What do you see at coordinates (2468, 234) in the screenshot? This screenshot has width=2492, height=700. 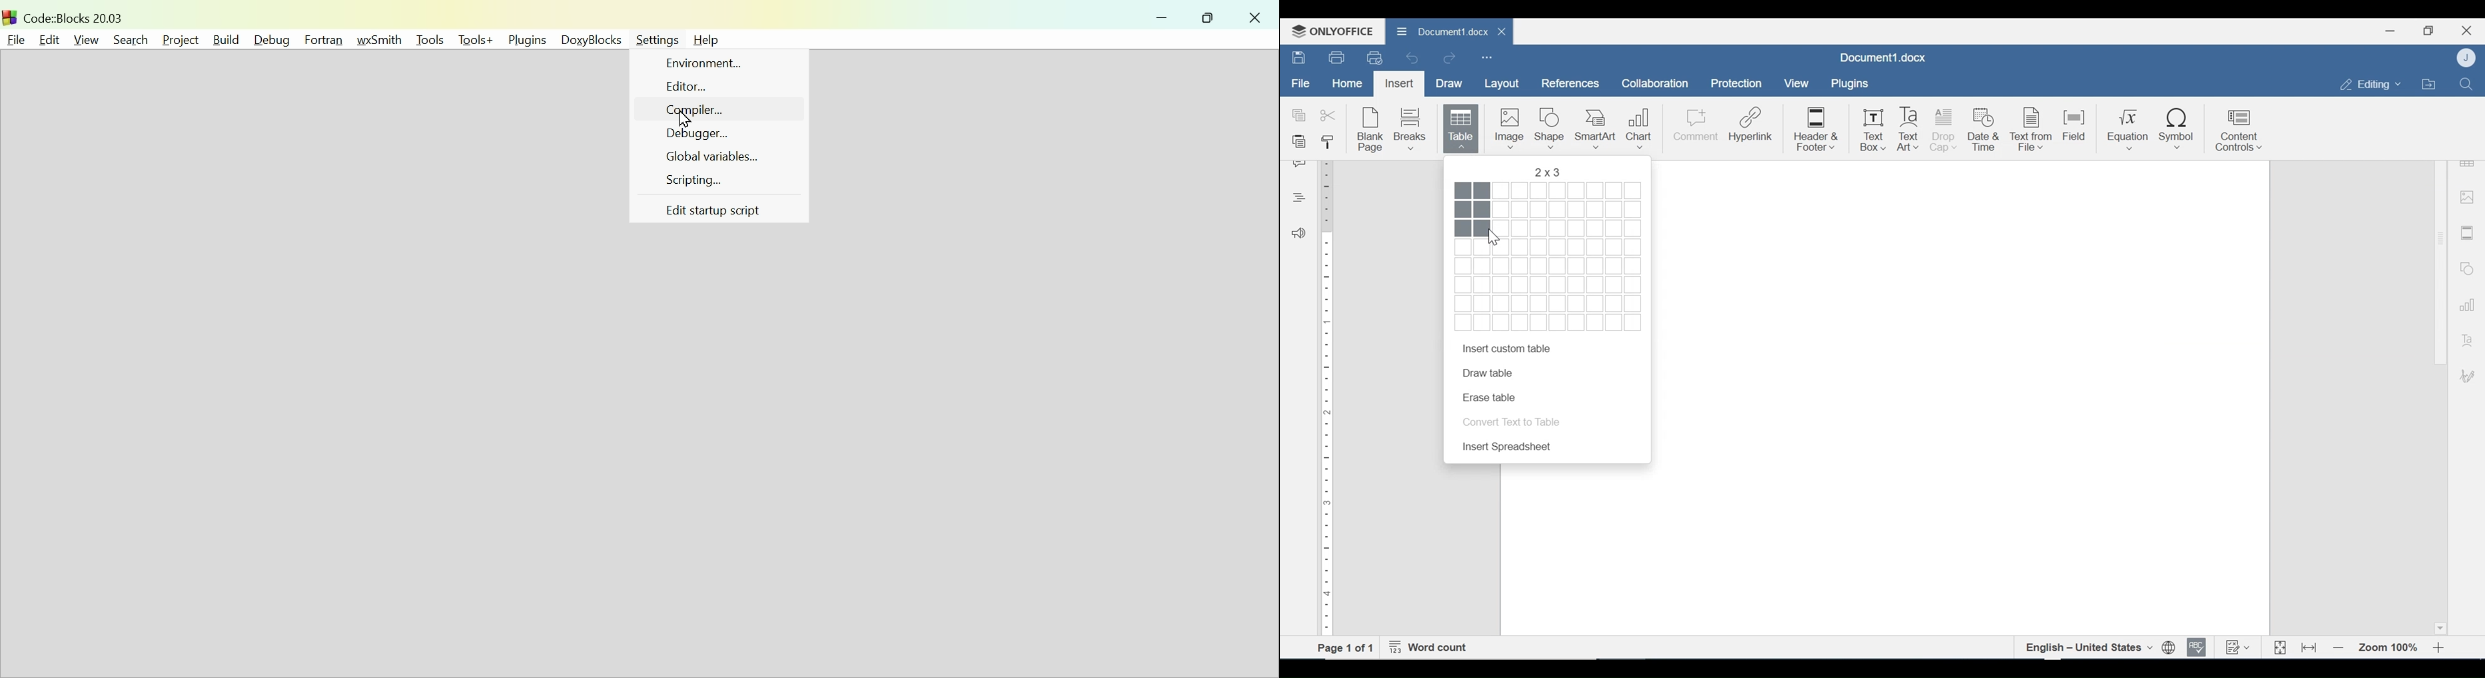 I see `Header and Footer` at bounding box center [2468, 234].